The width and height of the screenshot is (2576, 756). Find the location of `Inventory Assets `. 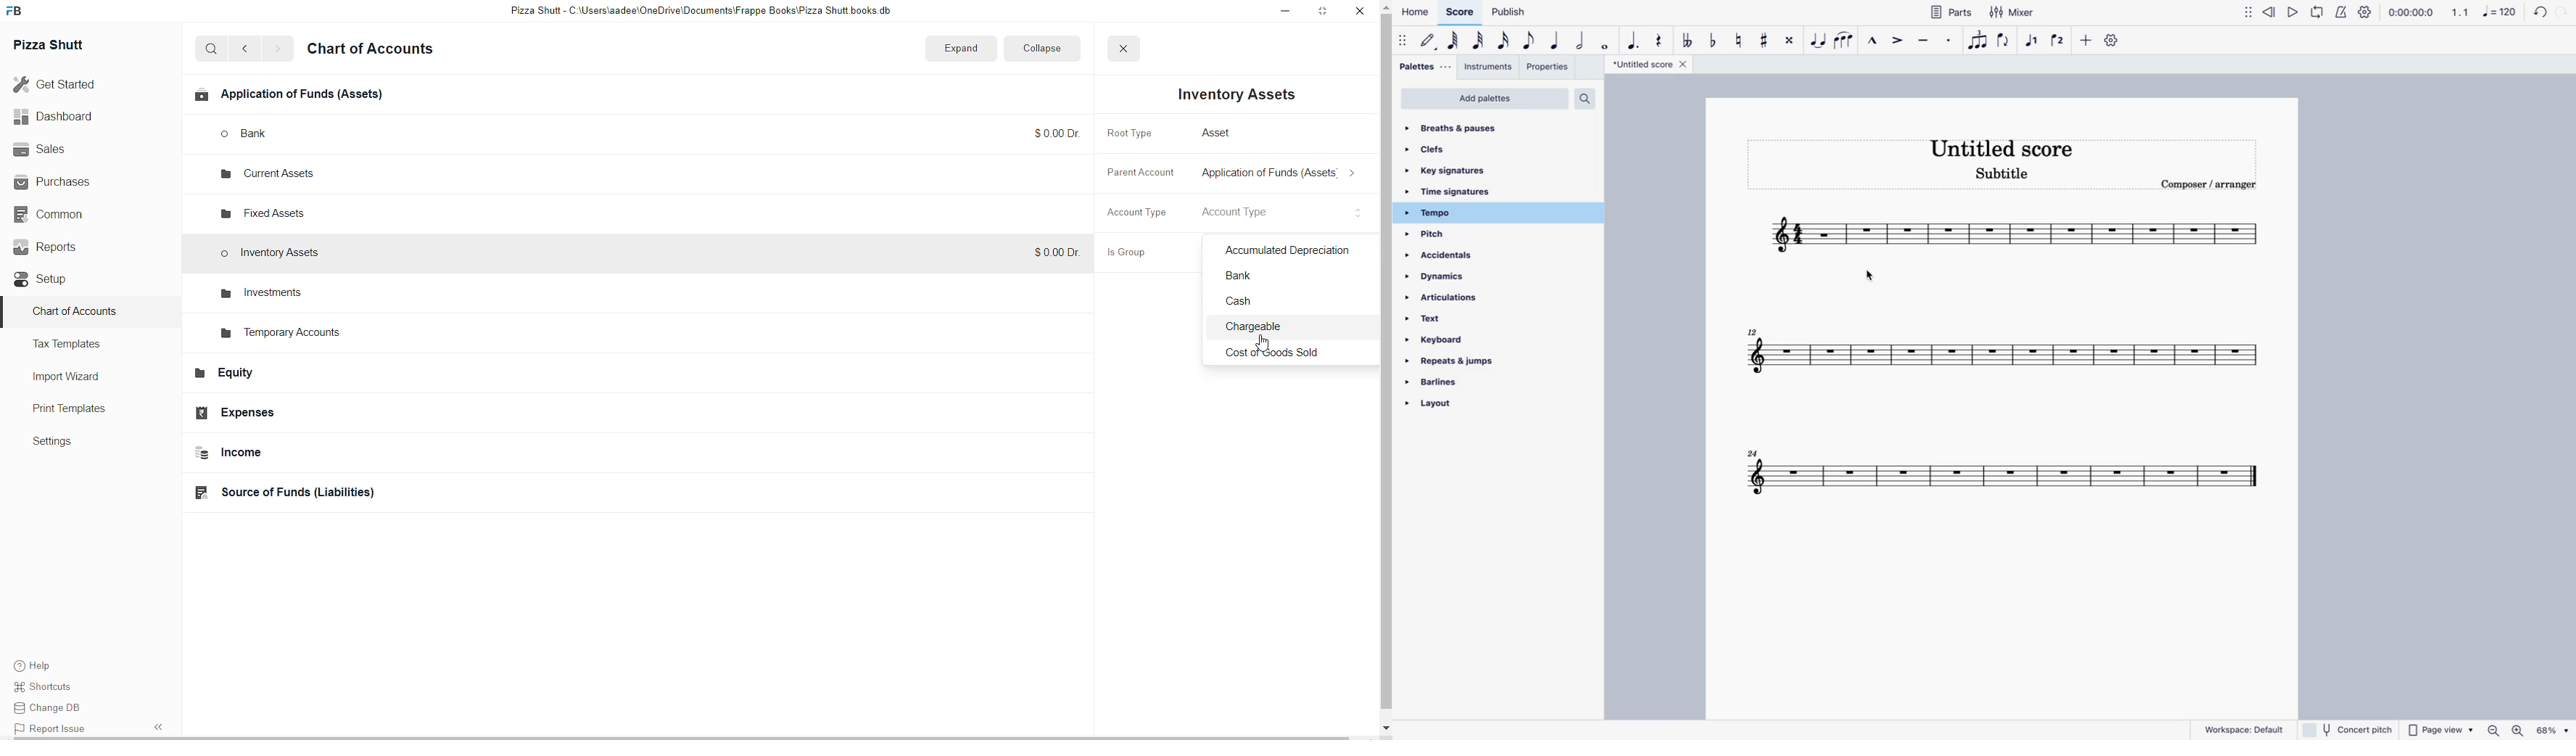

Inventory Assets  is located at coordinates (1241, 94).